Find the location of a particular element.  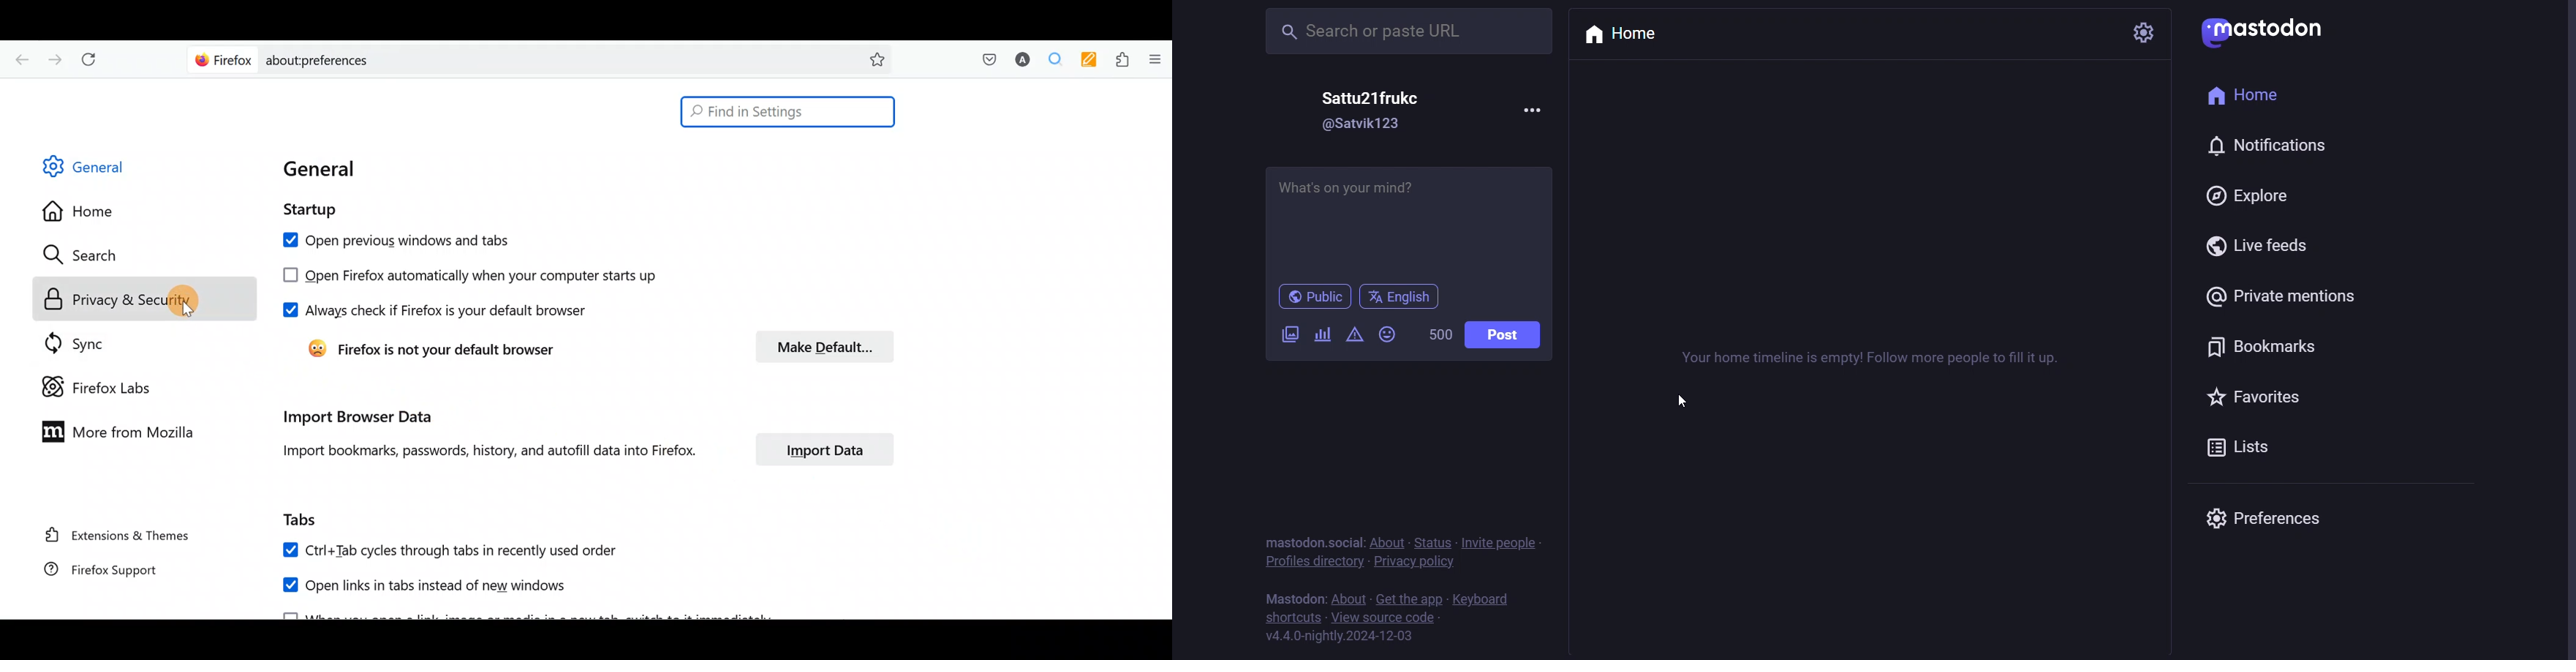

General is located at coordinates (328, 170).